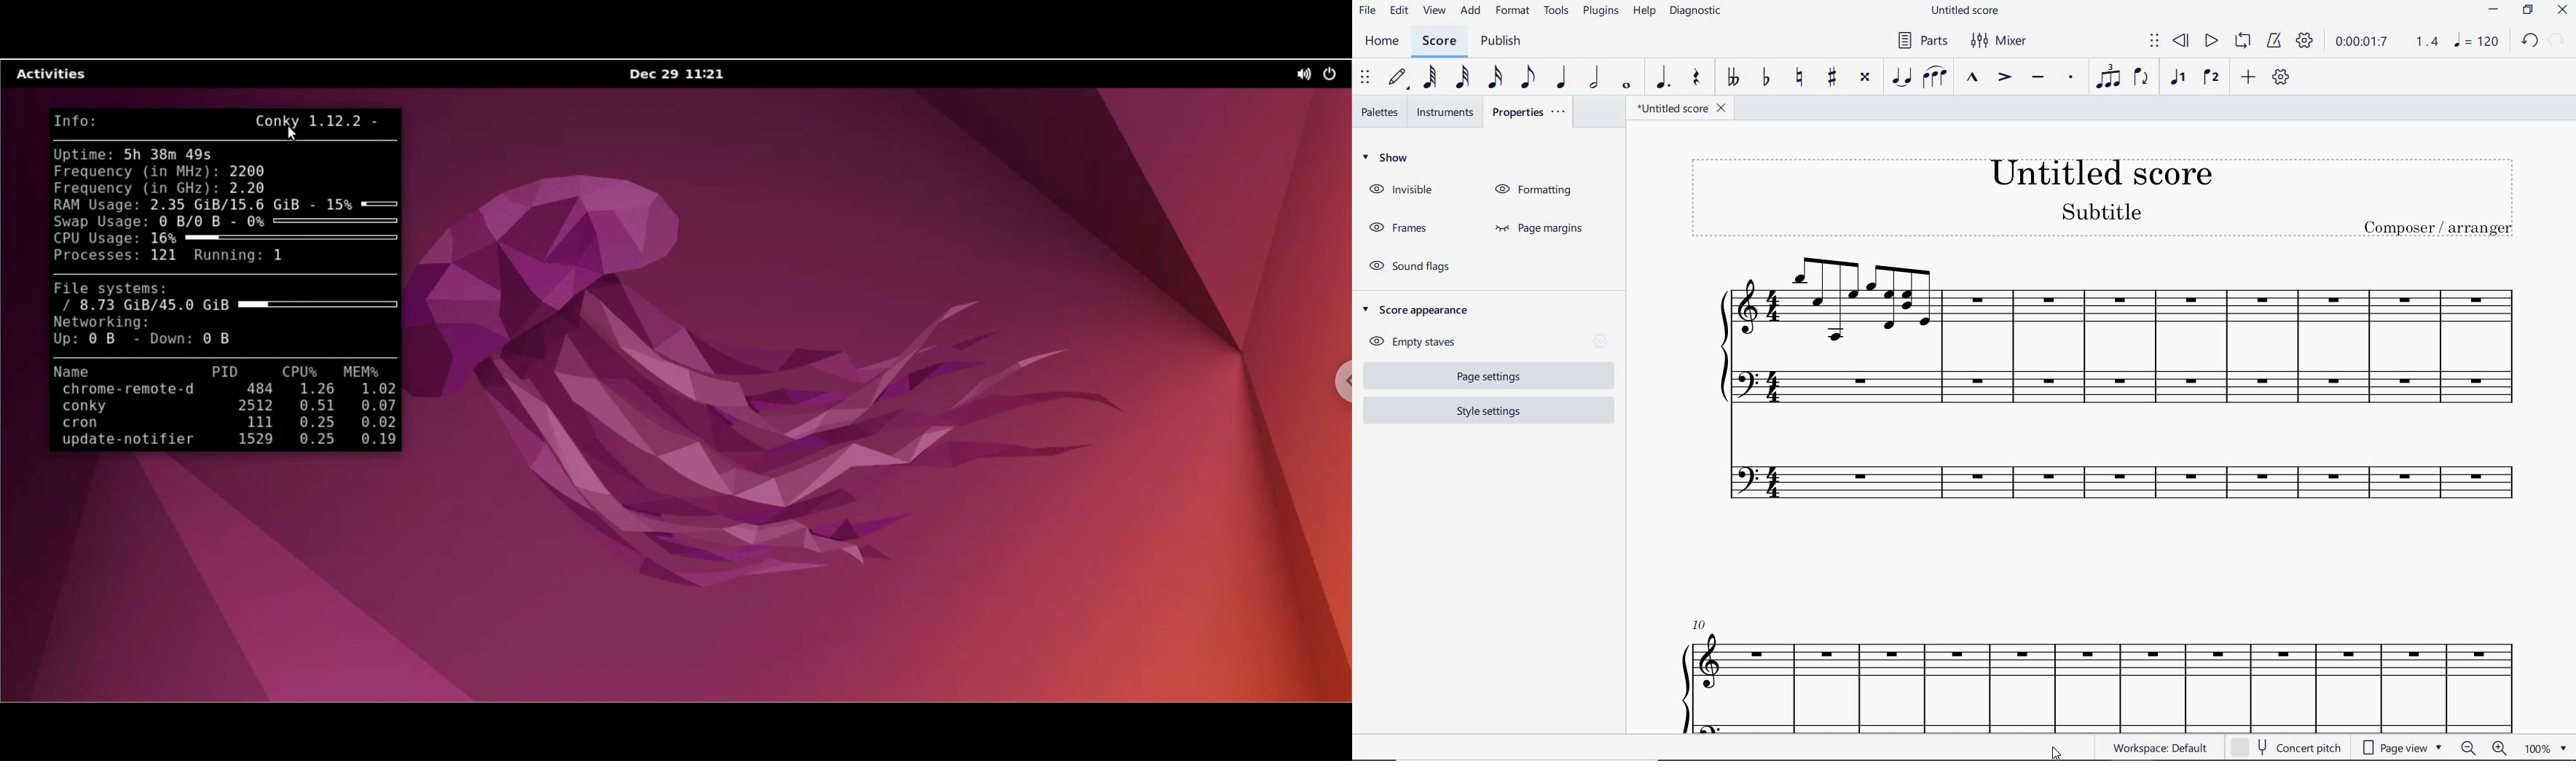 This screenshot has width=2576, height=784. I want to click on MIXER, so click(2000, 39).